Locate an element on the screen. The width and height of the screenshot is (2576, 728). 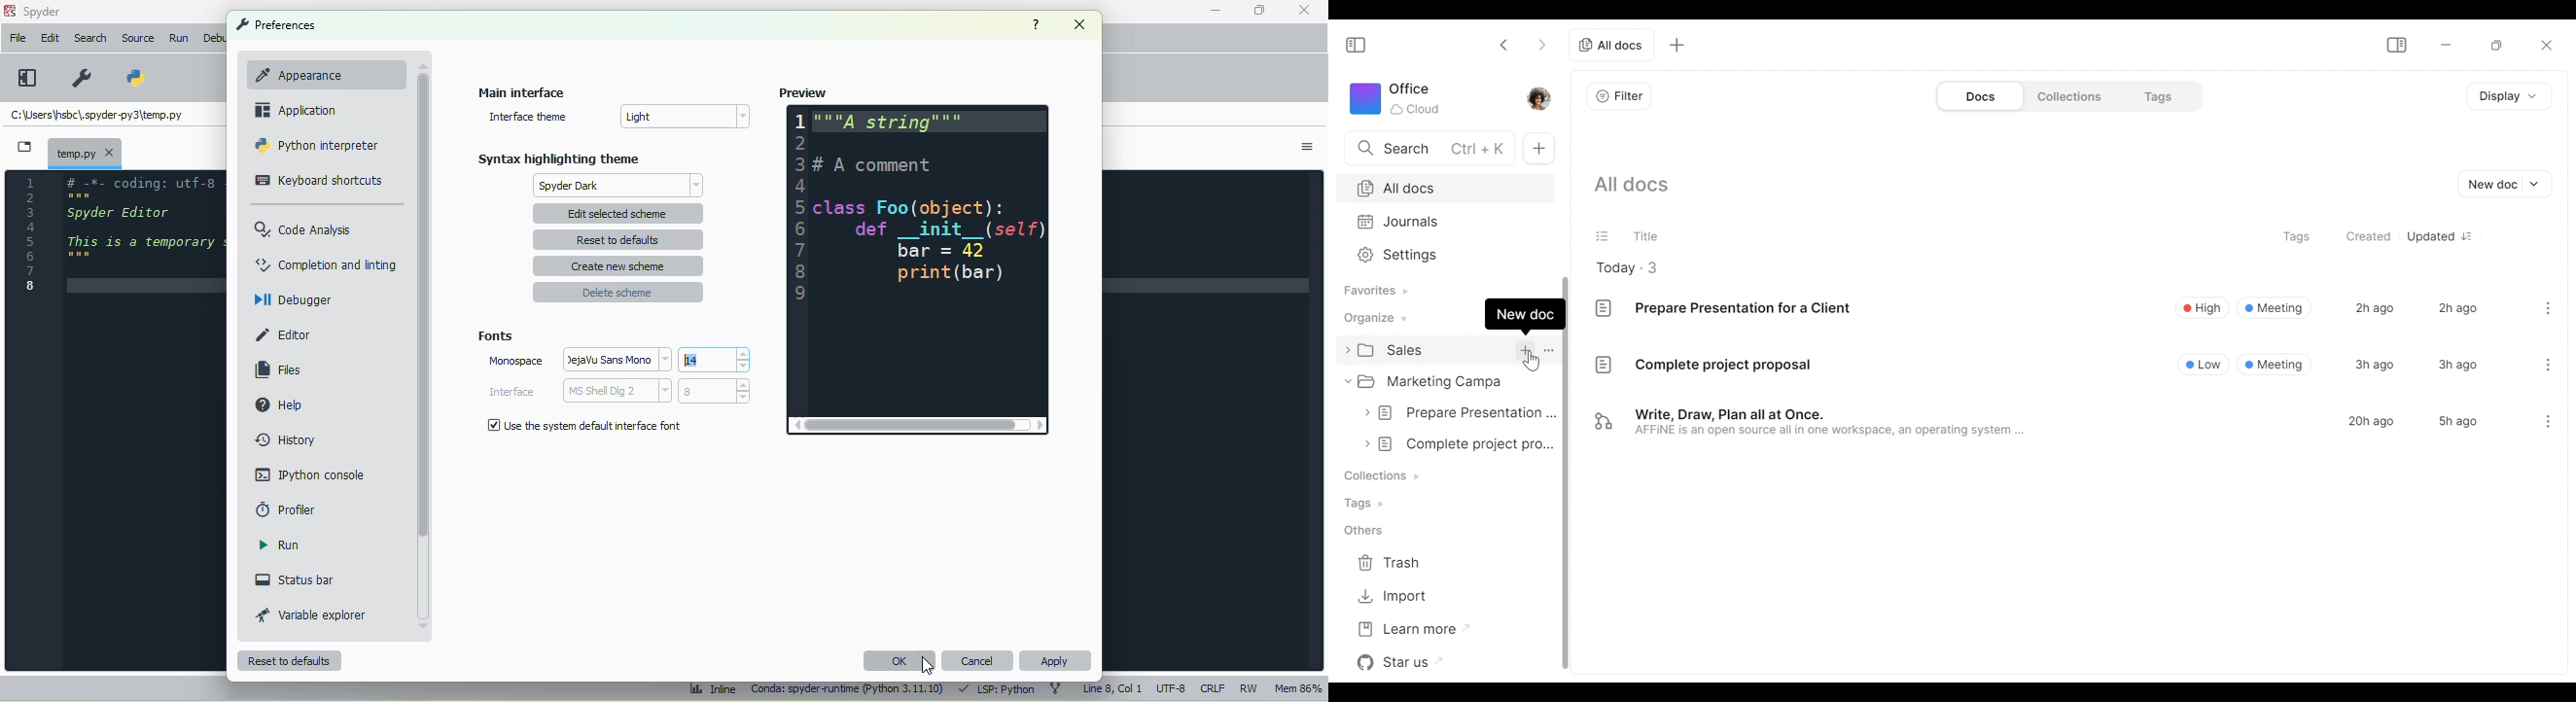
reset to defaults is located at coordinates (290, 661).